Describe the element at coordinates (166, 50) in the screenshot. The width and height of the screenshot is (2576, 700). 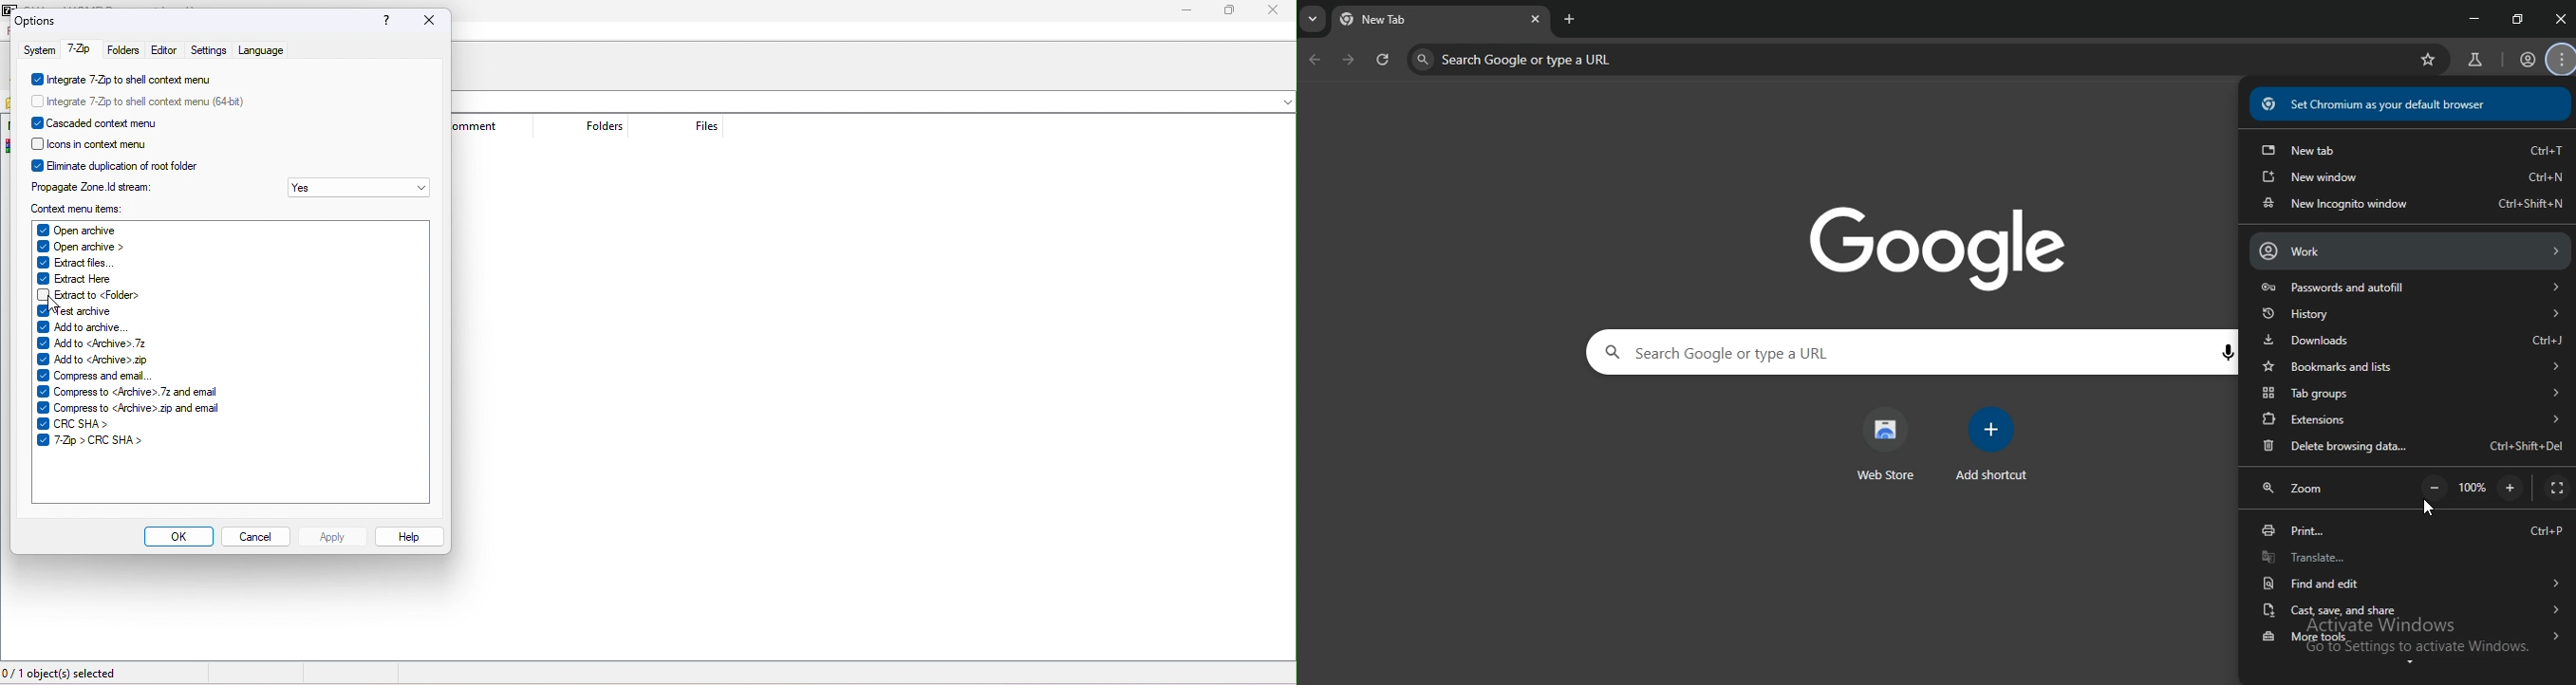
I see `editor` at that location.